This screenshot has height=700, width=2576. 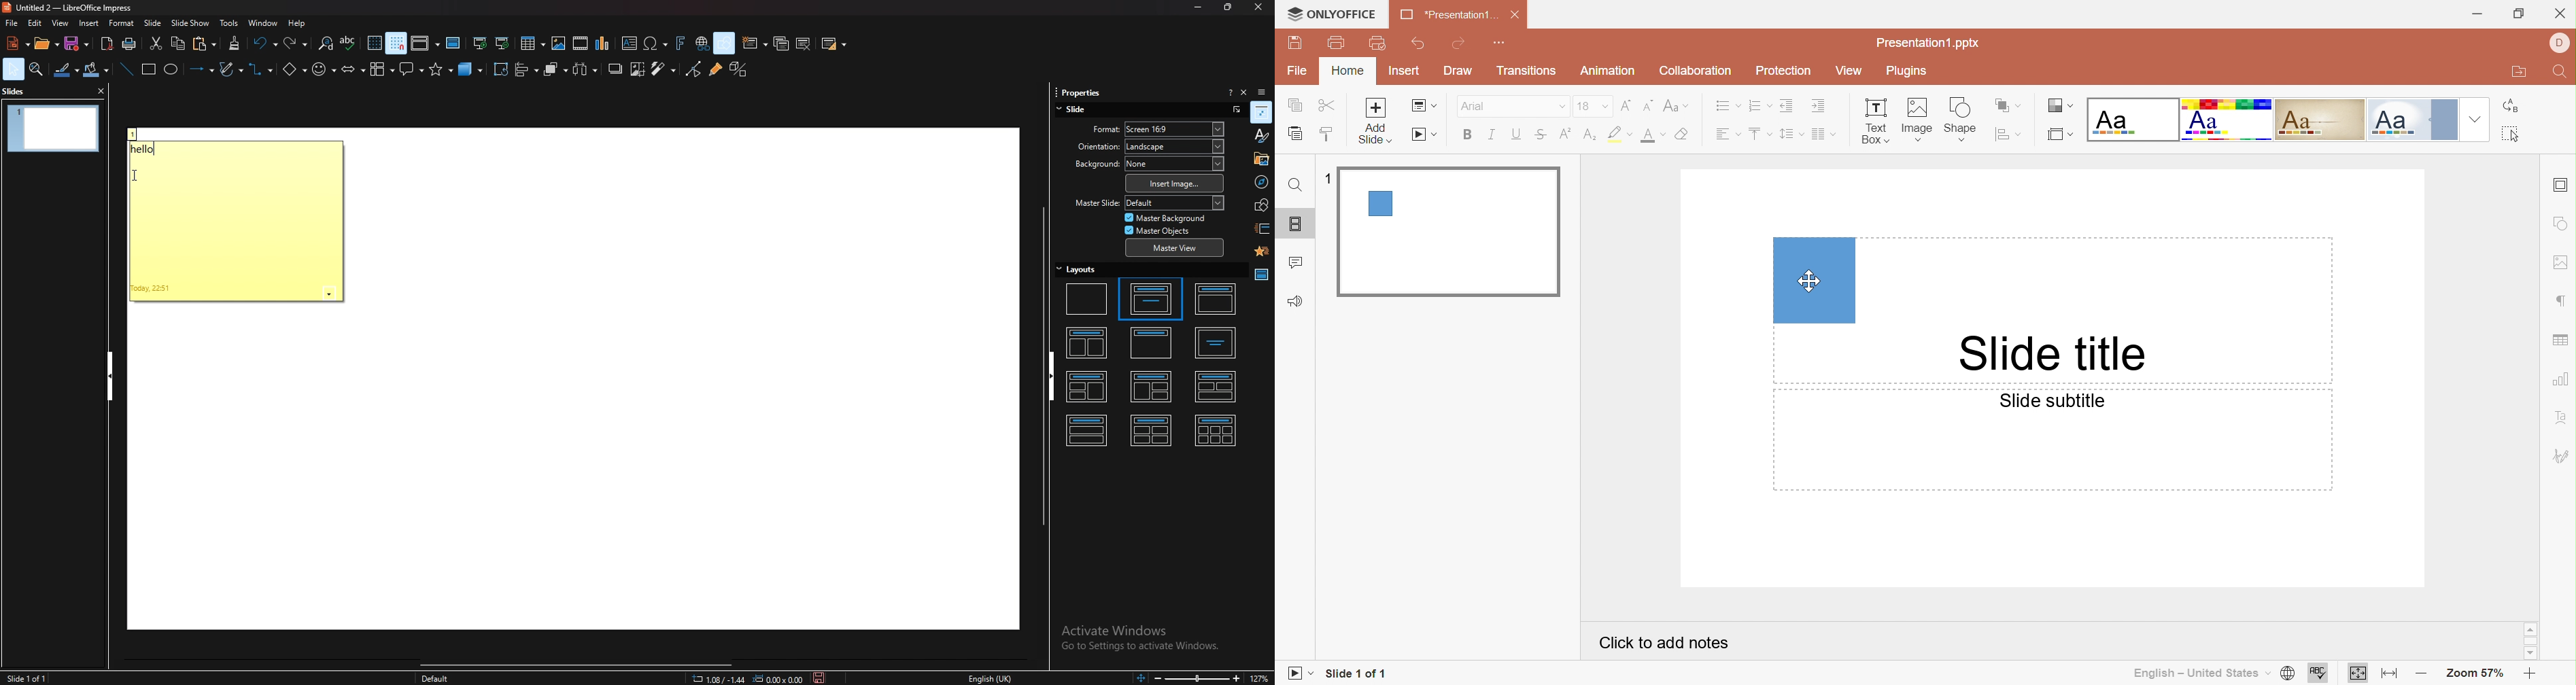 I want to click on Slide 1 of 1, so click(x=1356, y=673).